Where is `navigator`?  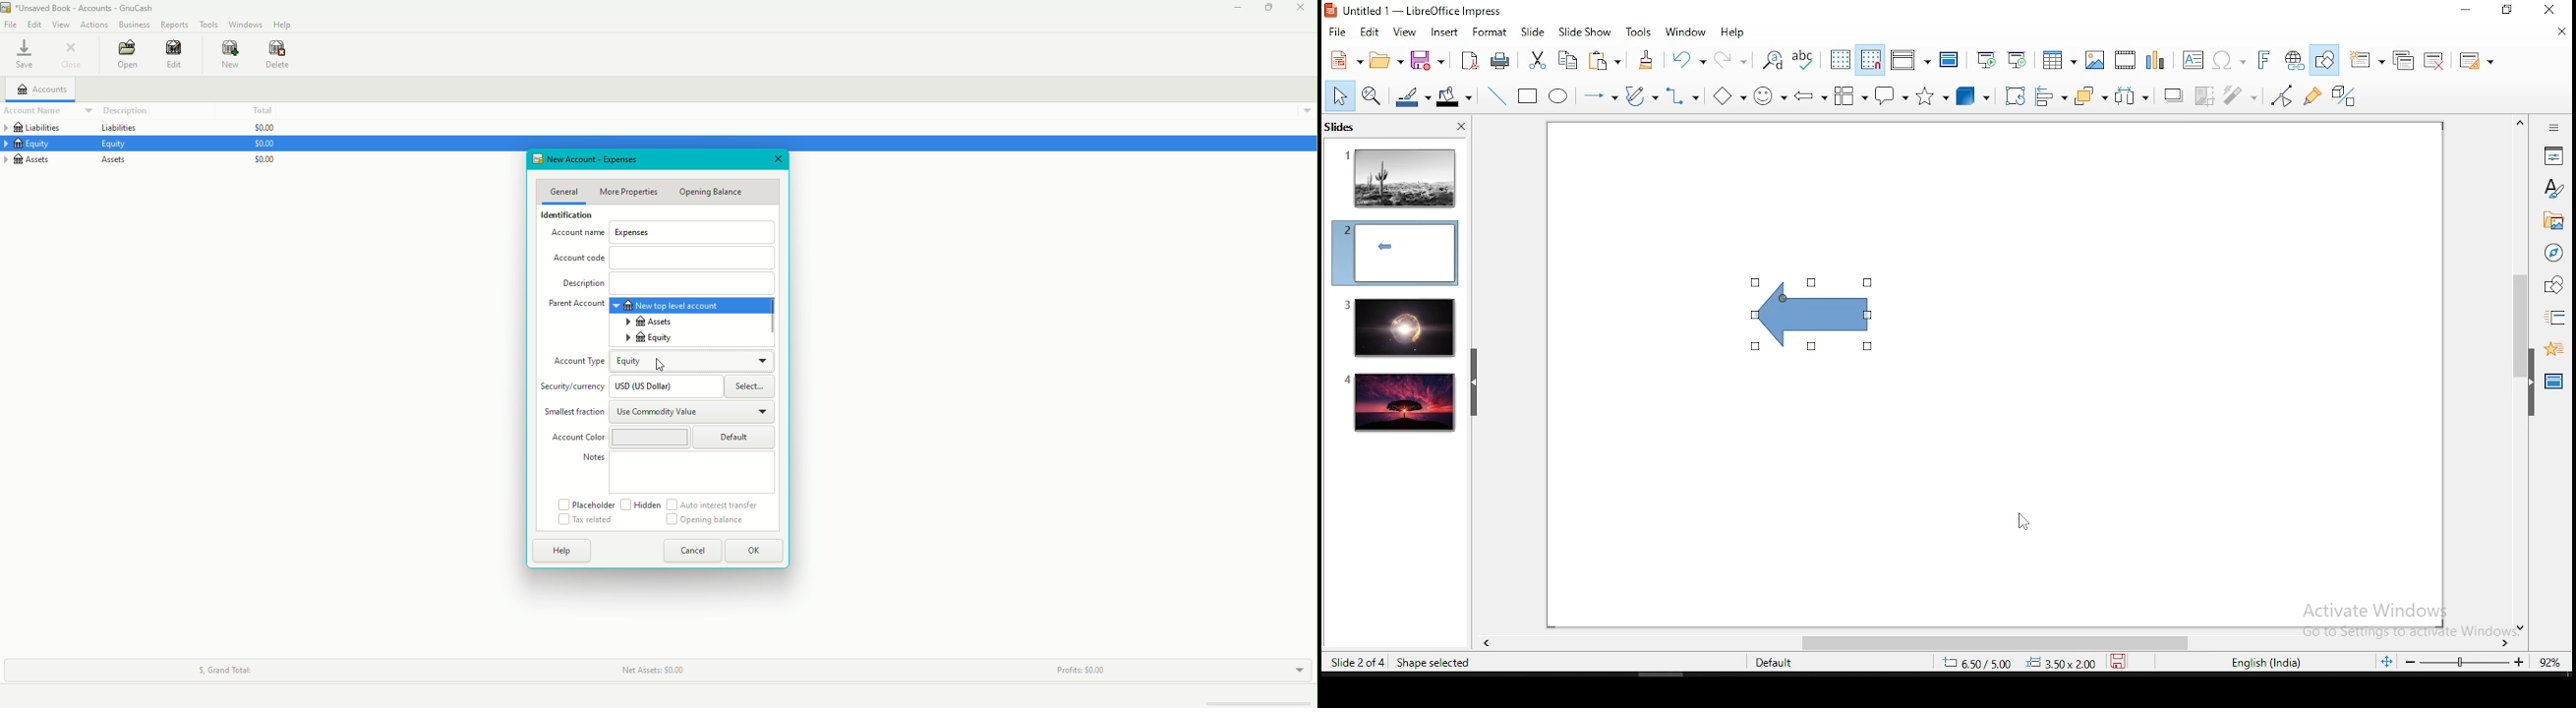
navigator is located at coordinates (2552, 255).